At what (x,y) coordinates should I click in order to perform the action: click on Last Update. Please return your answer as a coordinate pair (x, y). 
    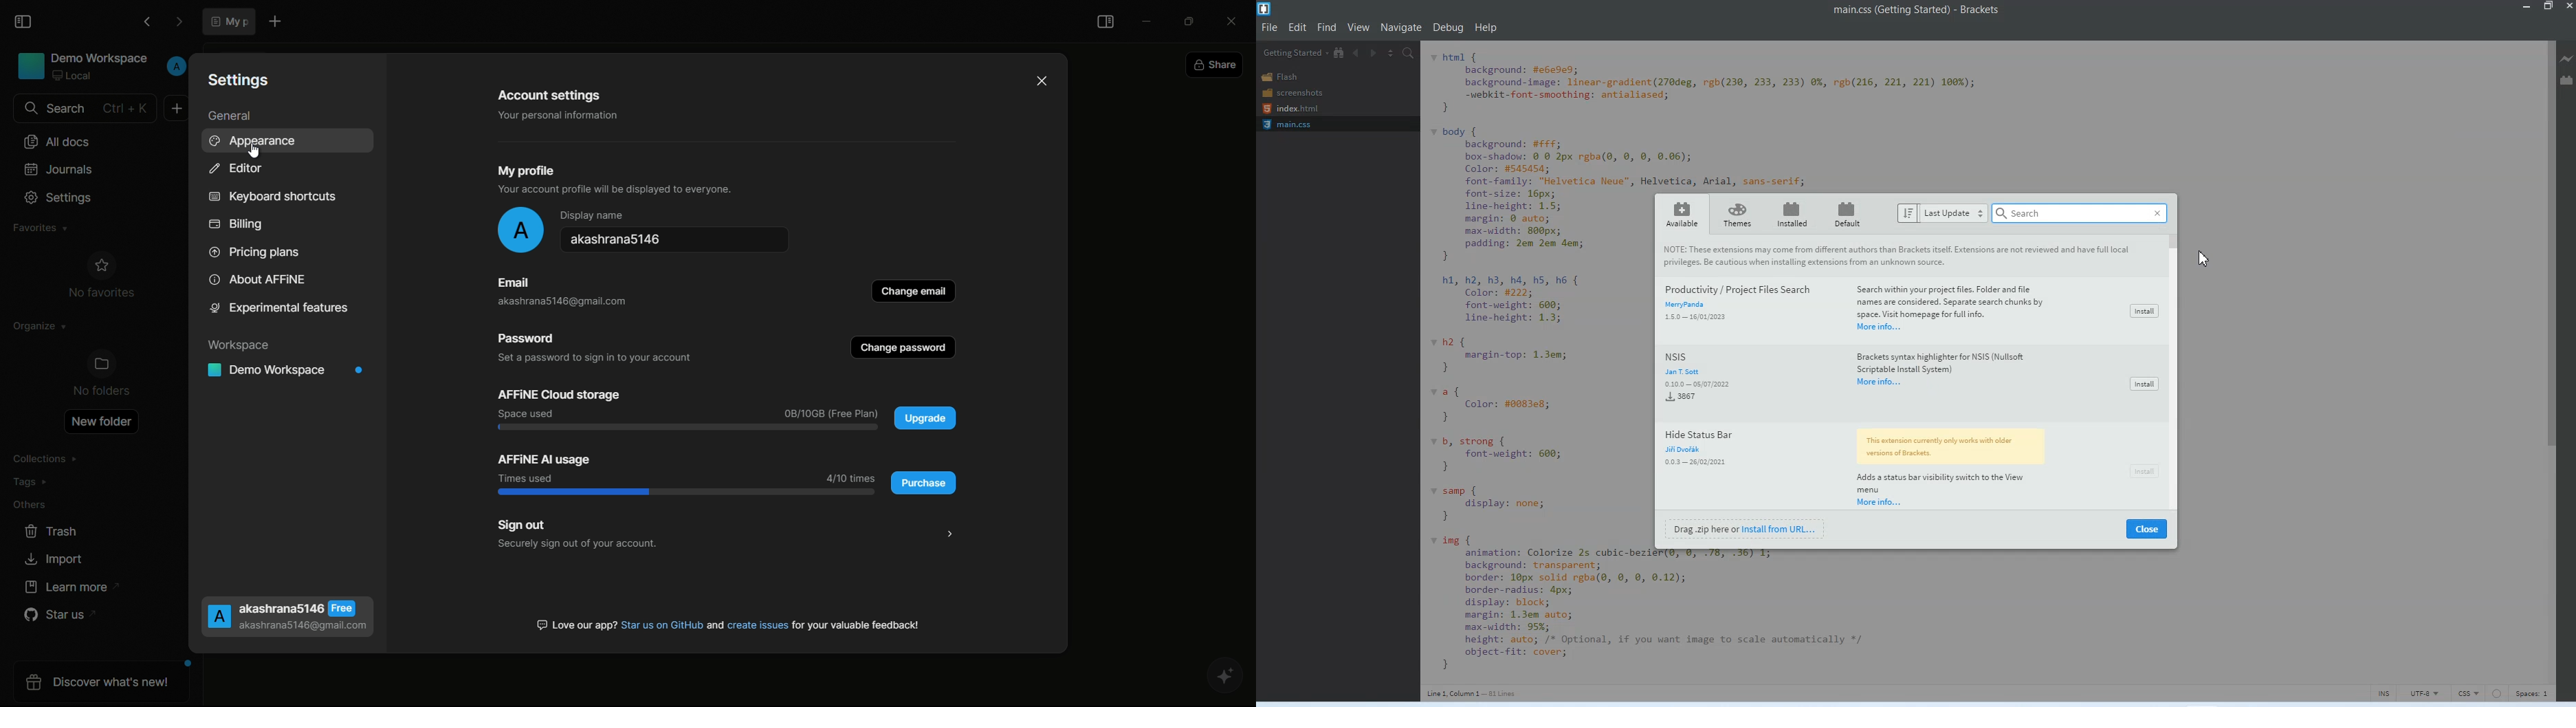
    Looking at the image, I should click on (1941, 213).